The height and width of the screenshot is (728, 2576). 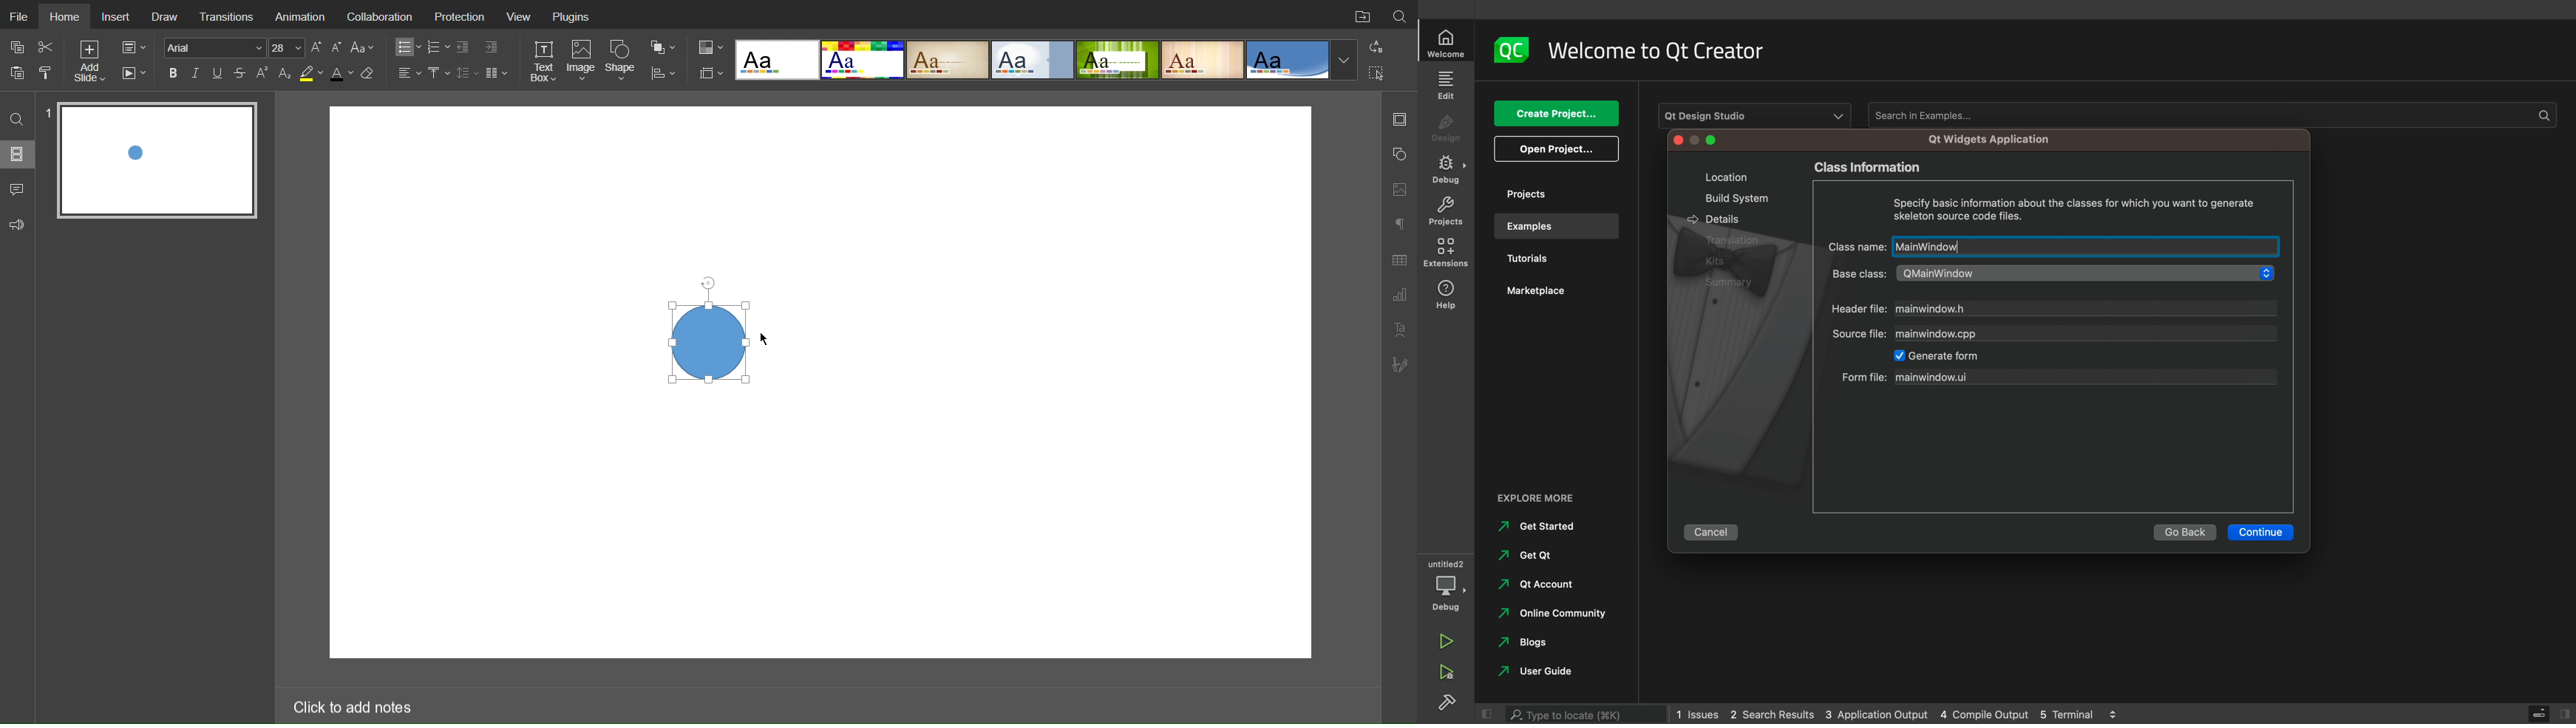 What do you see at coordinates (380, 16) in the screenshot?
I see `Collaboration` at bounding box center [380, 16].